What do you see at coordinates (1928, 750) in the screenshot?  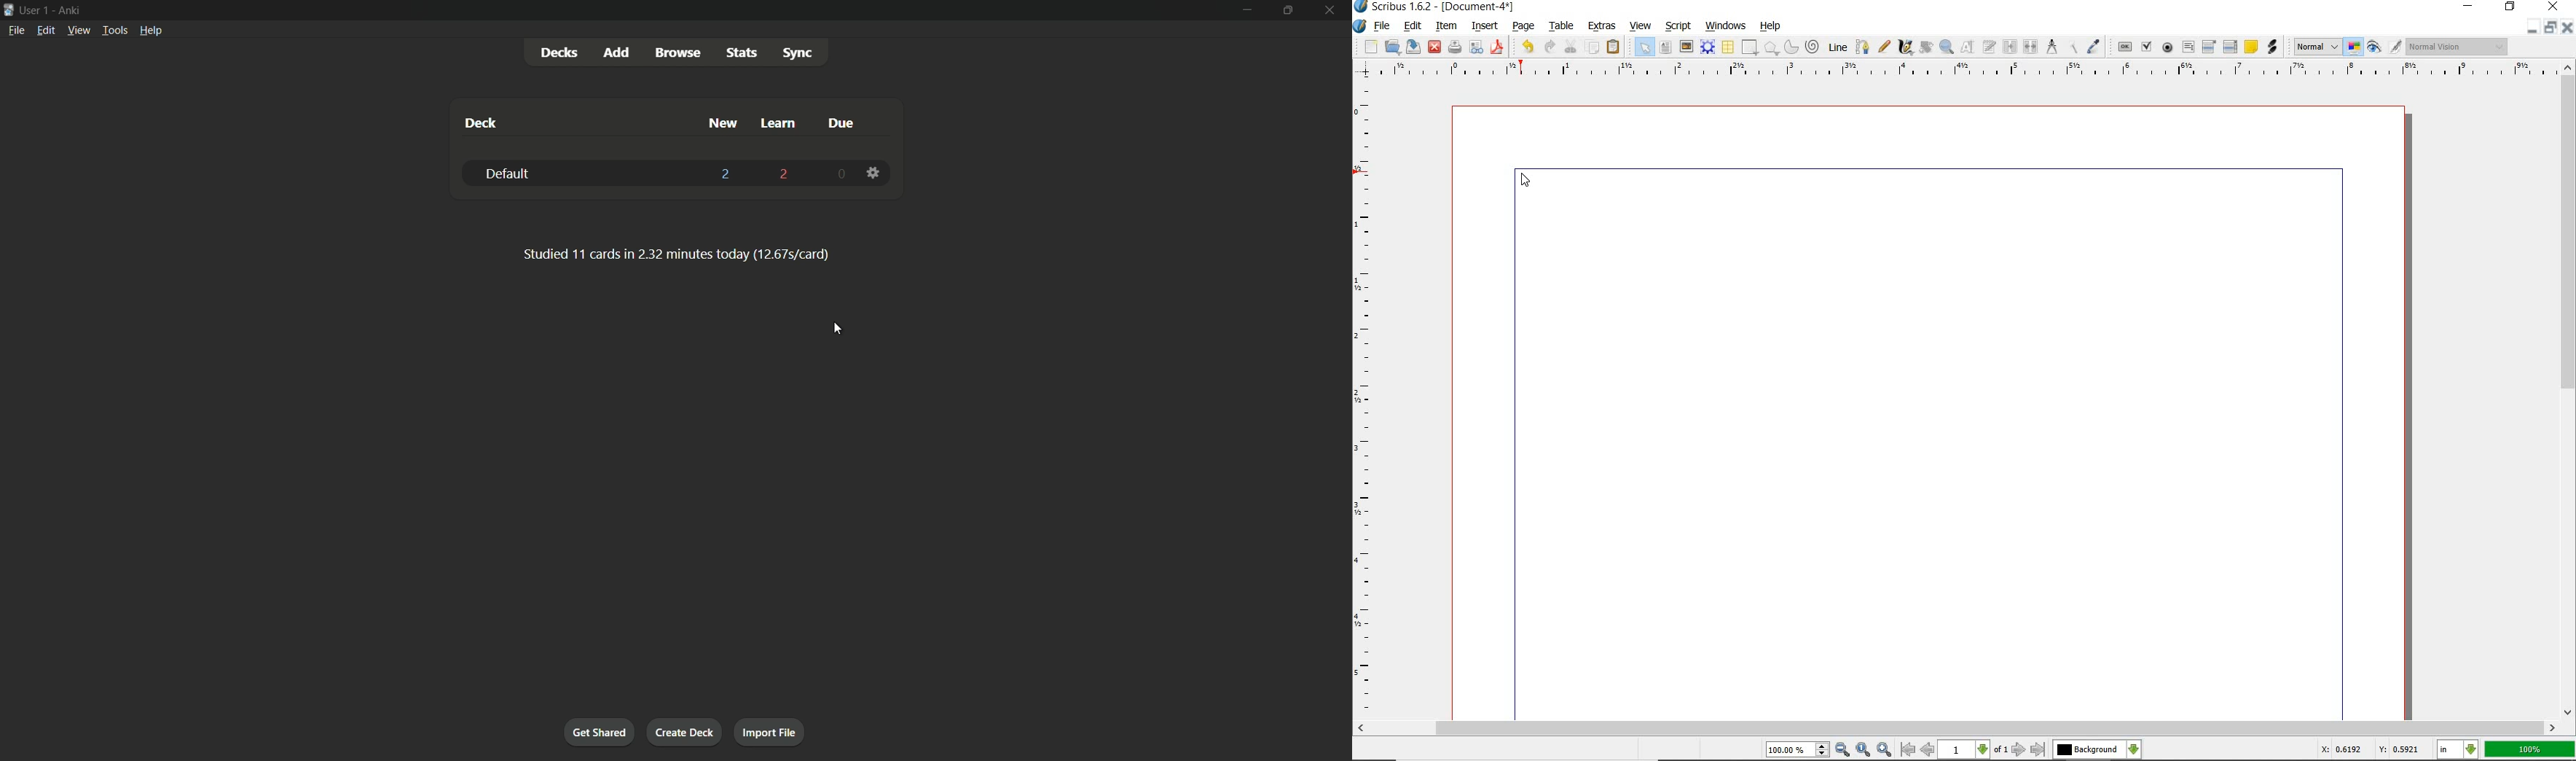 I see `go to previous page` at bounding box center [1928, 750].